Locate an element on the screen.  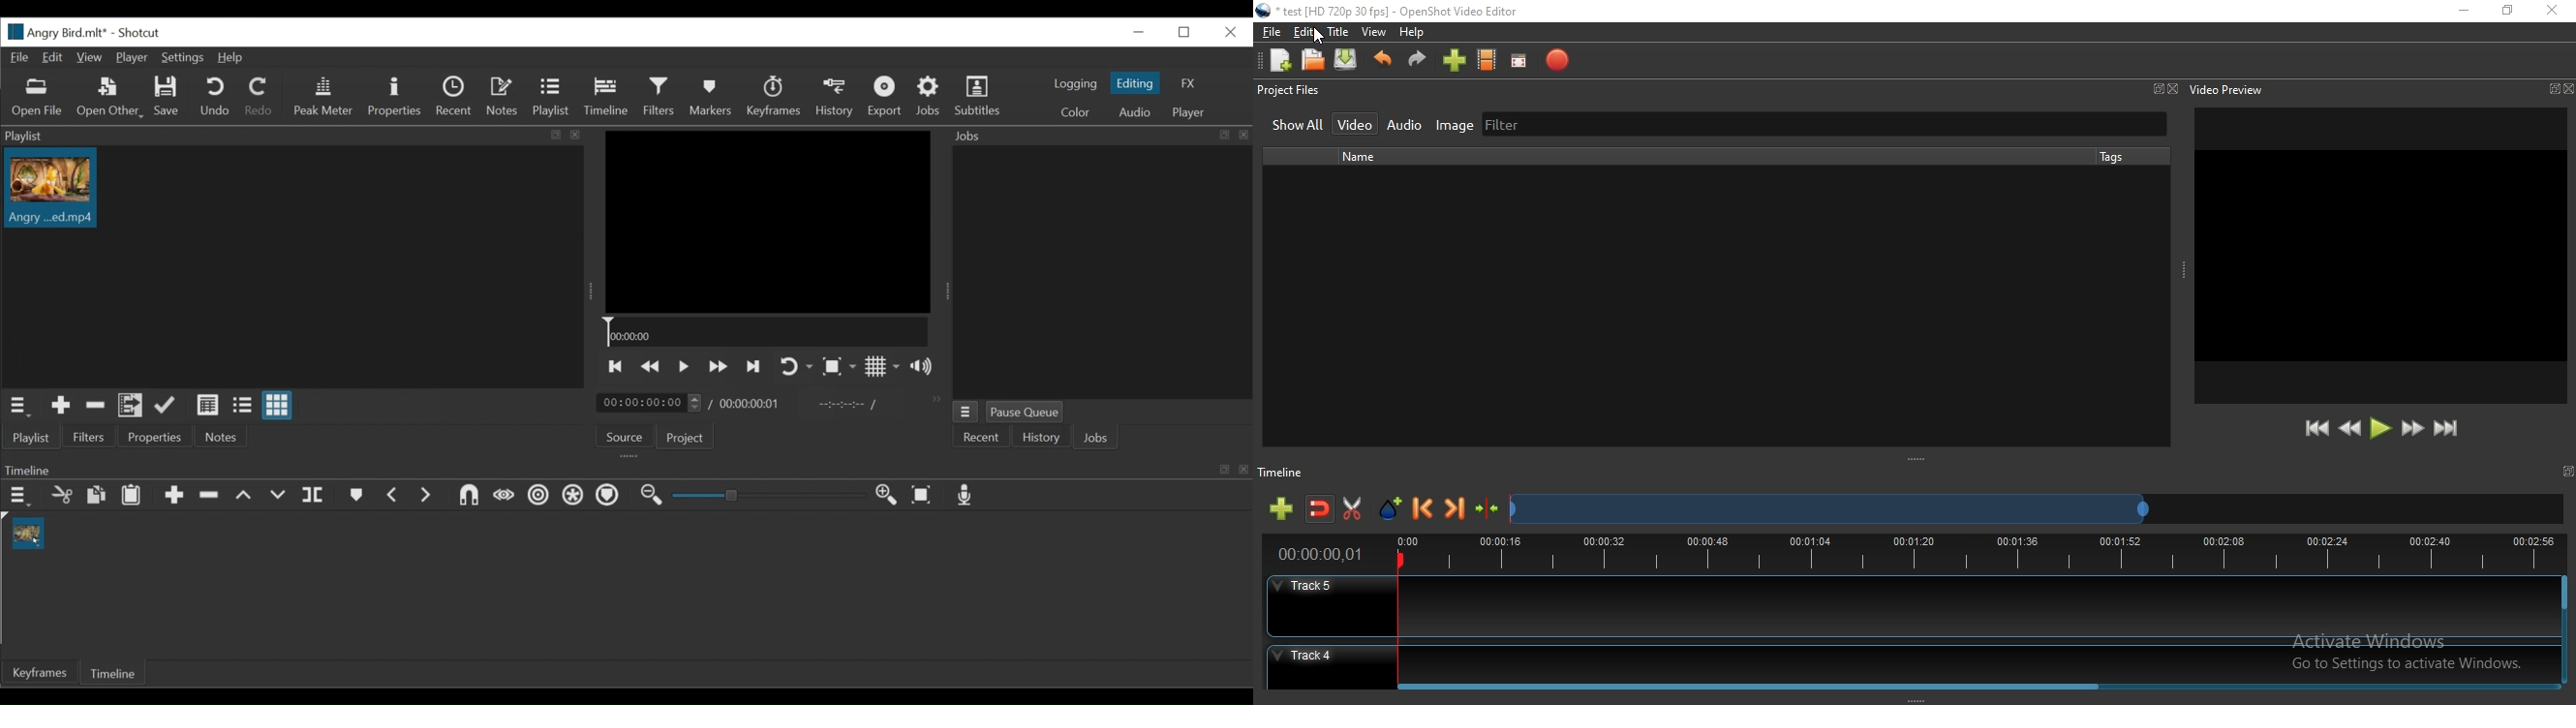
Preview is located at coordinates (2381, 257).